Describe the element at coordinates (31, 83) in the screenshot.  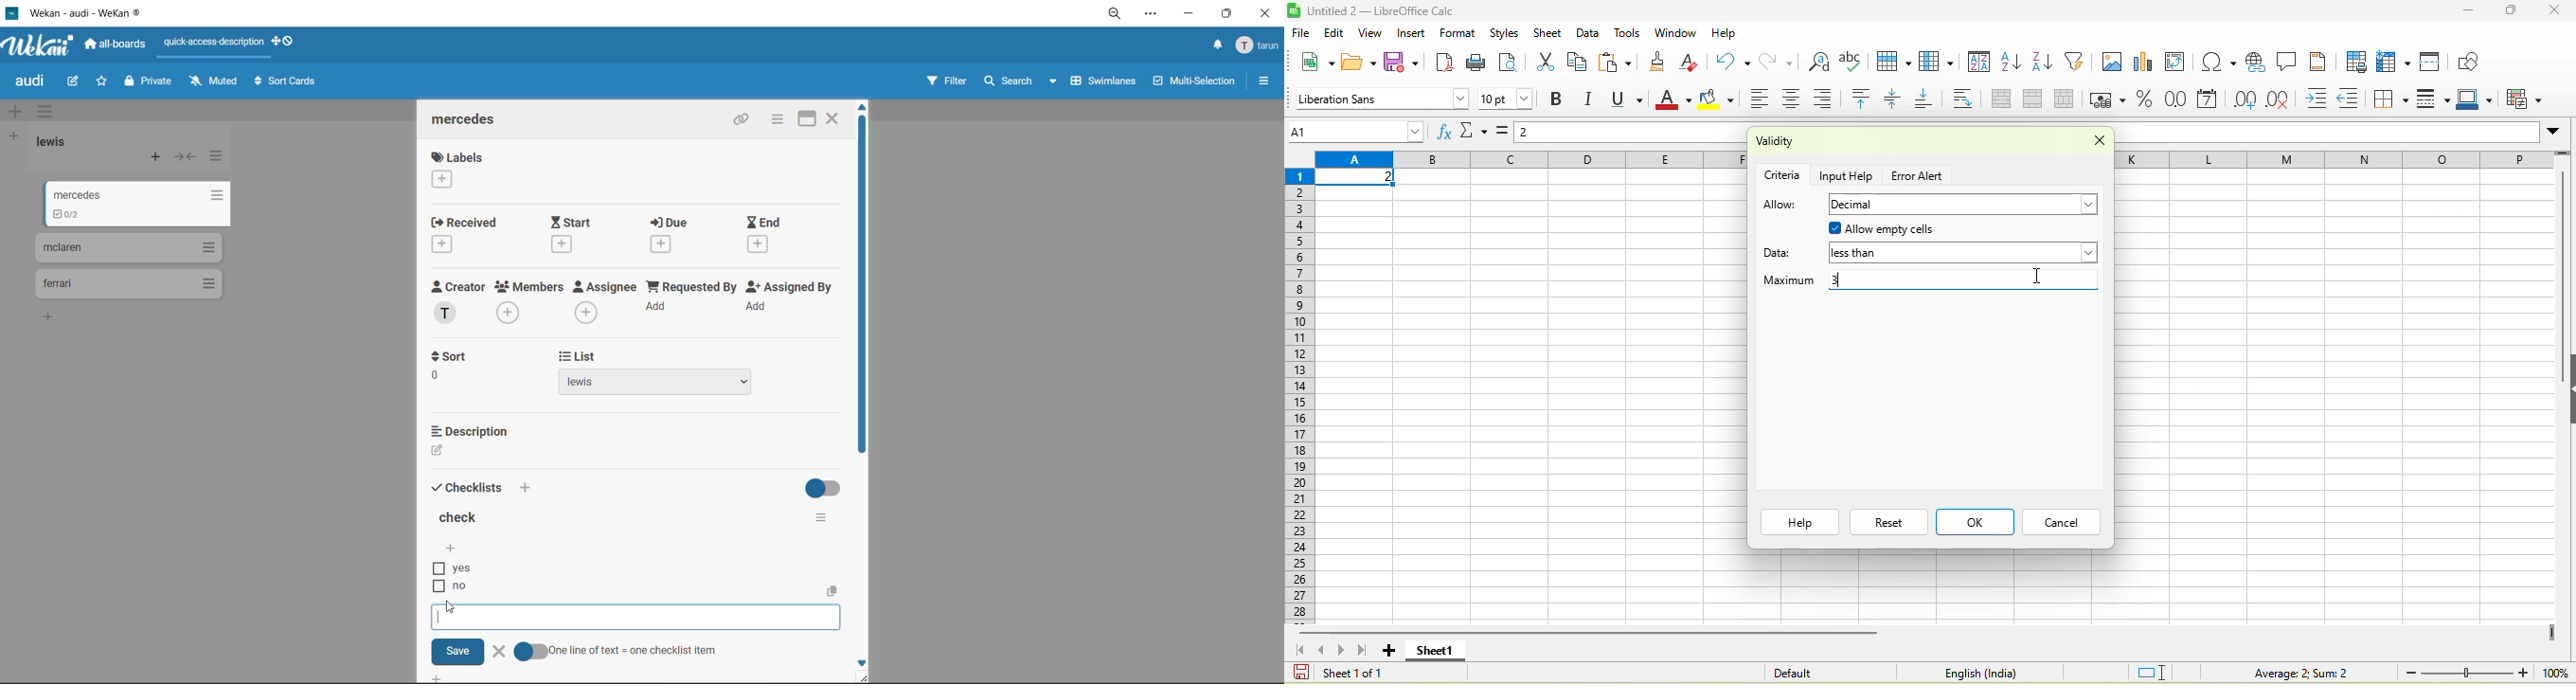
I see `board title` at that location.